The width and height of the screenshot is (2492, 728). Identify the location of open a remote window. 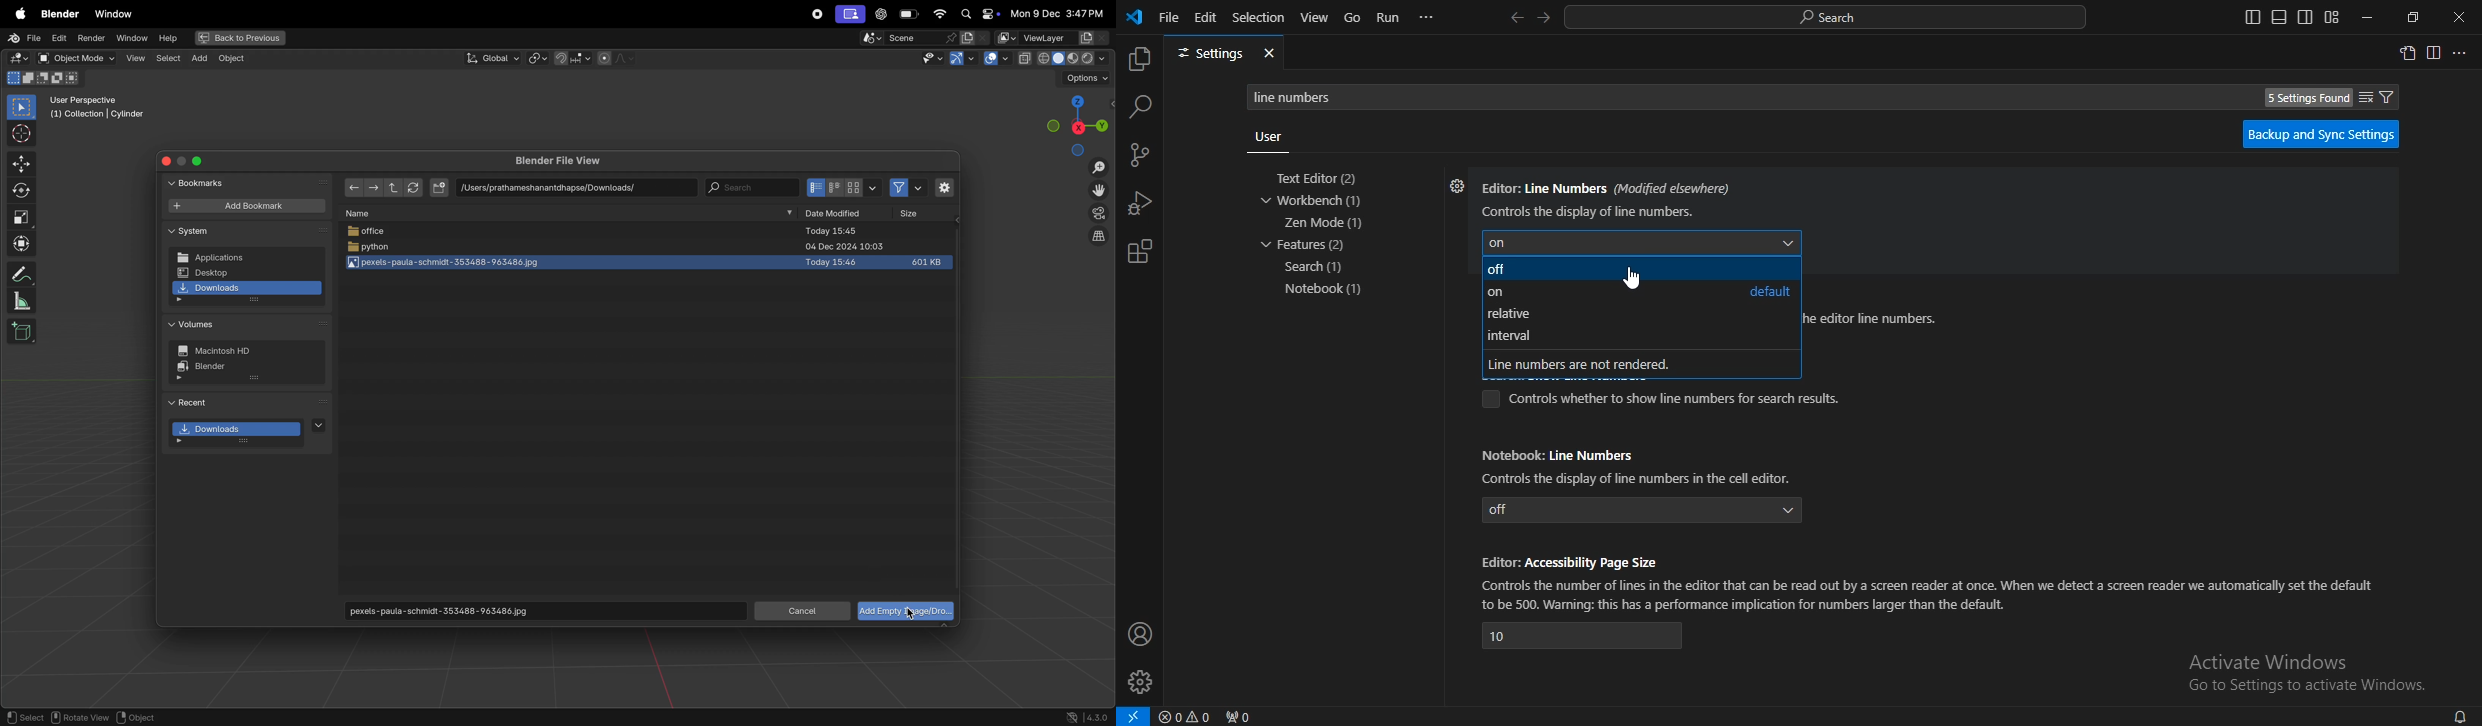
(1133, 716).